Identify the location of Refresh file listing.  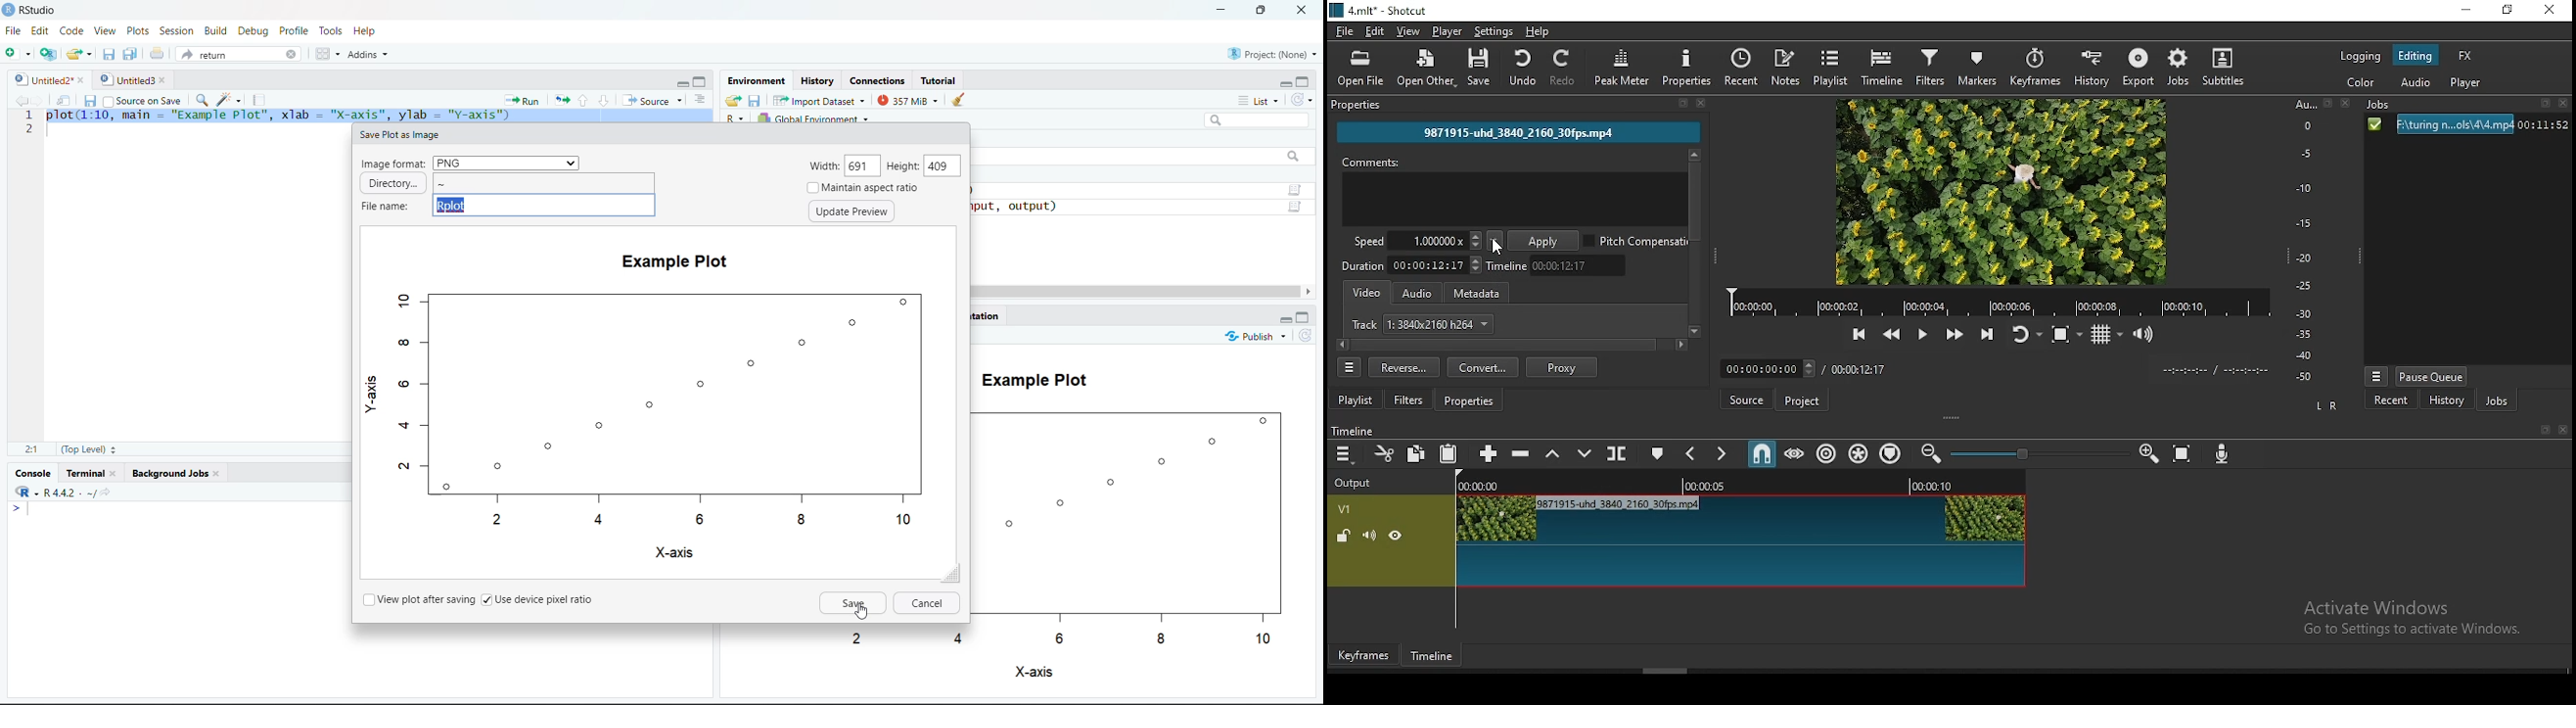
(1305, 336).